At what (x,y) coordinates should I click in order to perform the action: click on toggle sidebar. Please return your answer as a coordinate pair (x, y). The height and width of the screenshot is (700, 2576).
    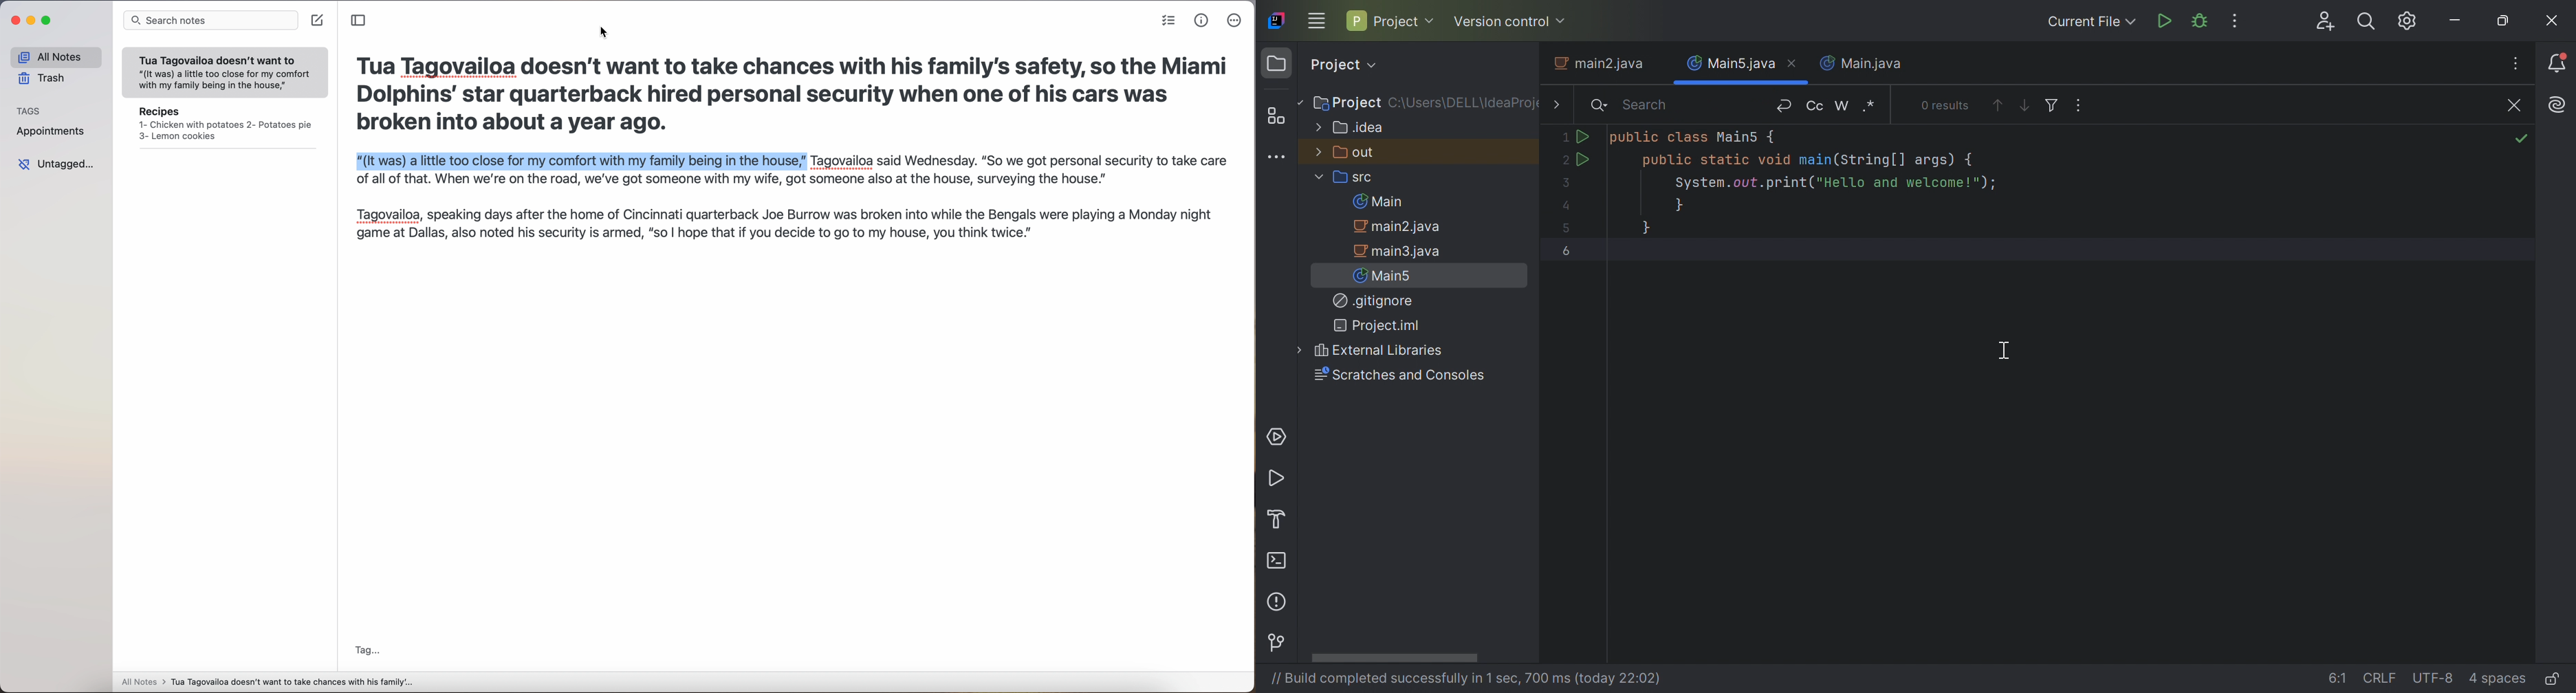
    Looking at the image, I should click on (359, 19).